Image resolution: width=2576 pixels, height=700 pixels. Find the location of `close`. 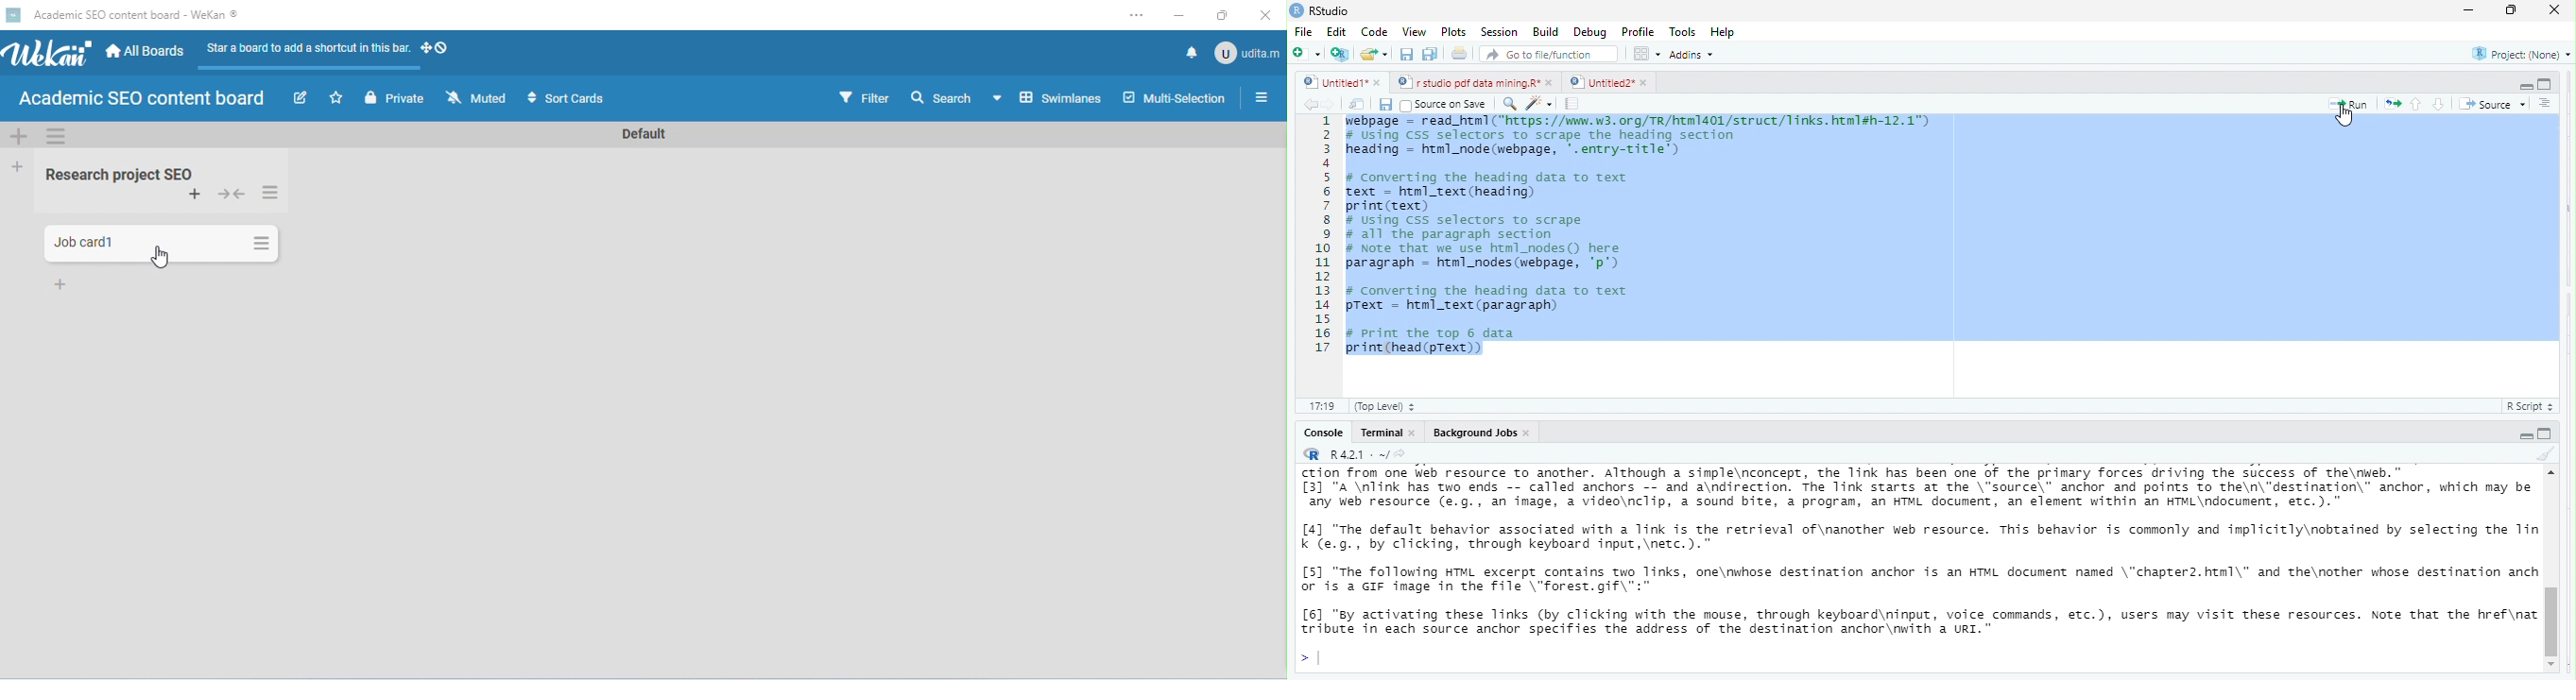

close is located at coordinates (2549, 9).